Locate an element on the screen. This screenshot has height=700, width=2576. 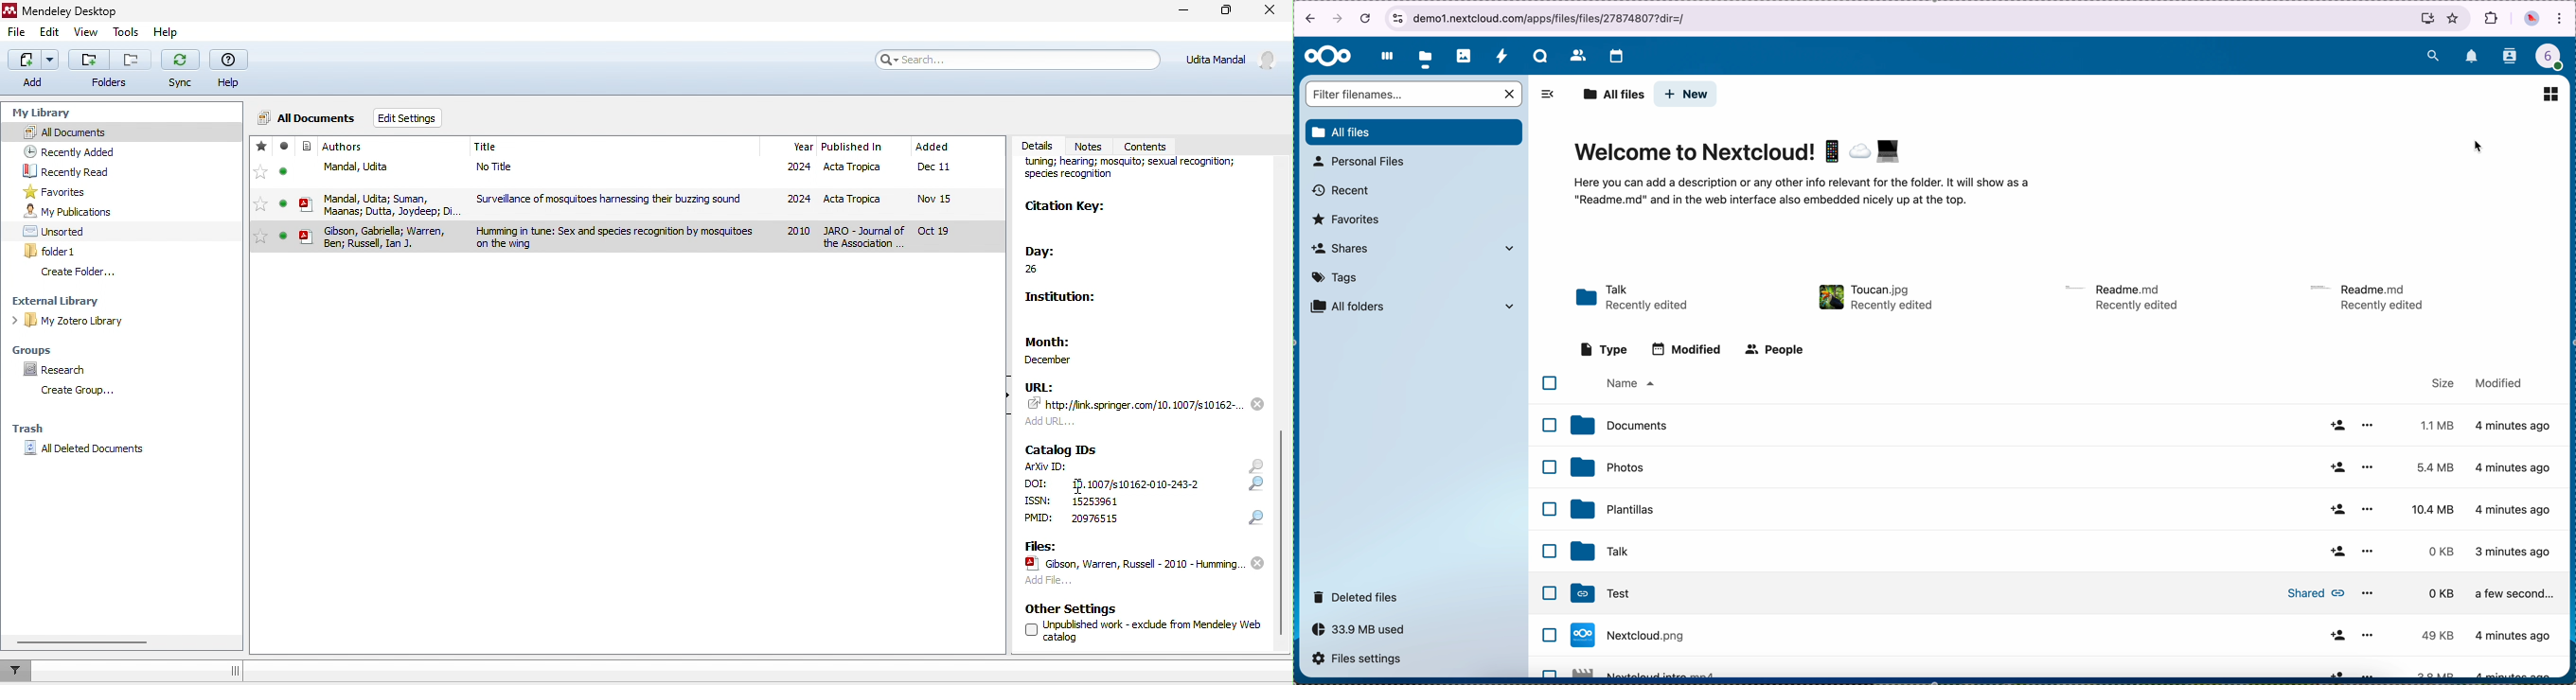
icon is located at coordinates (307, 177).